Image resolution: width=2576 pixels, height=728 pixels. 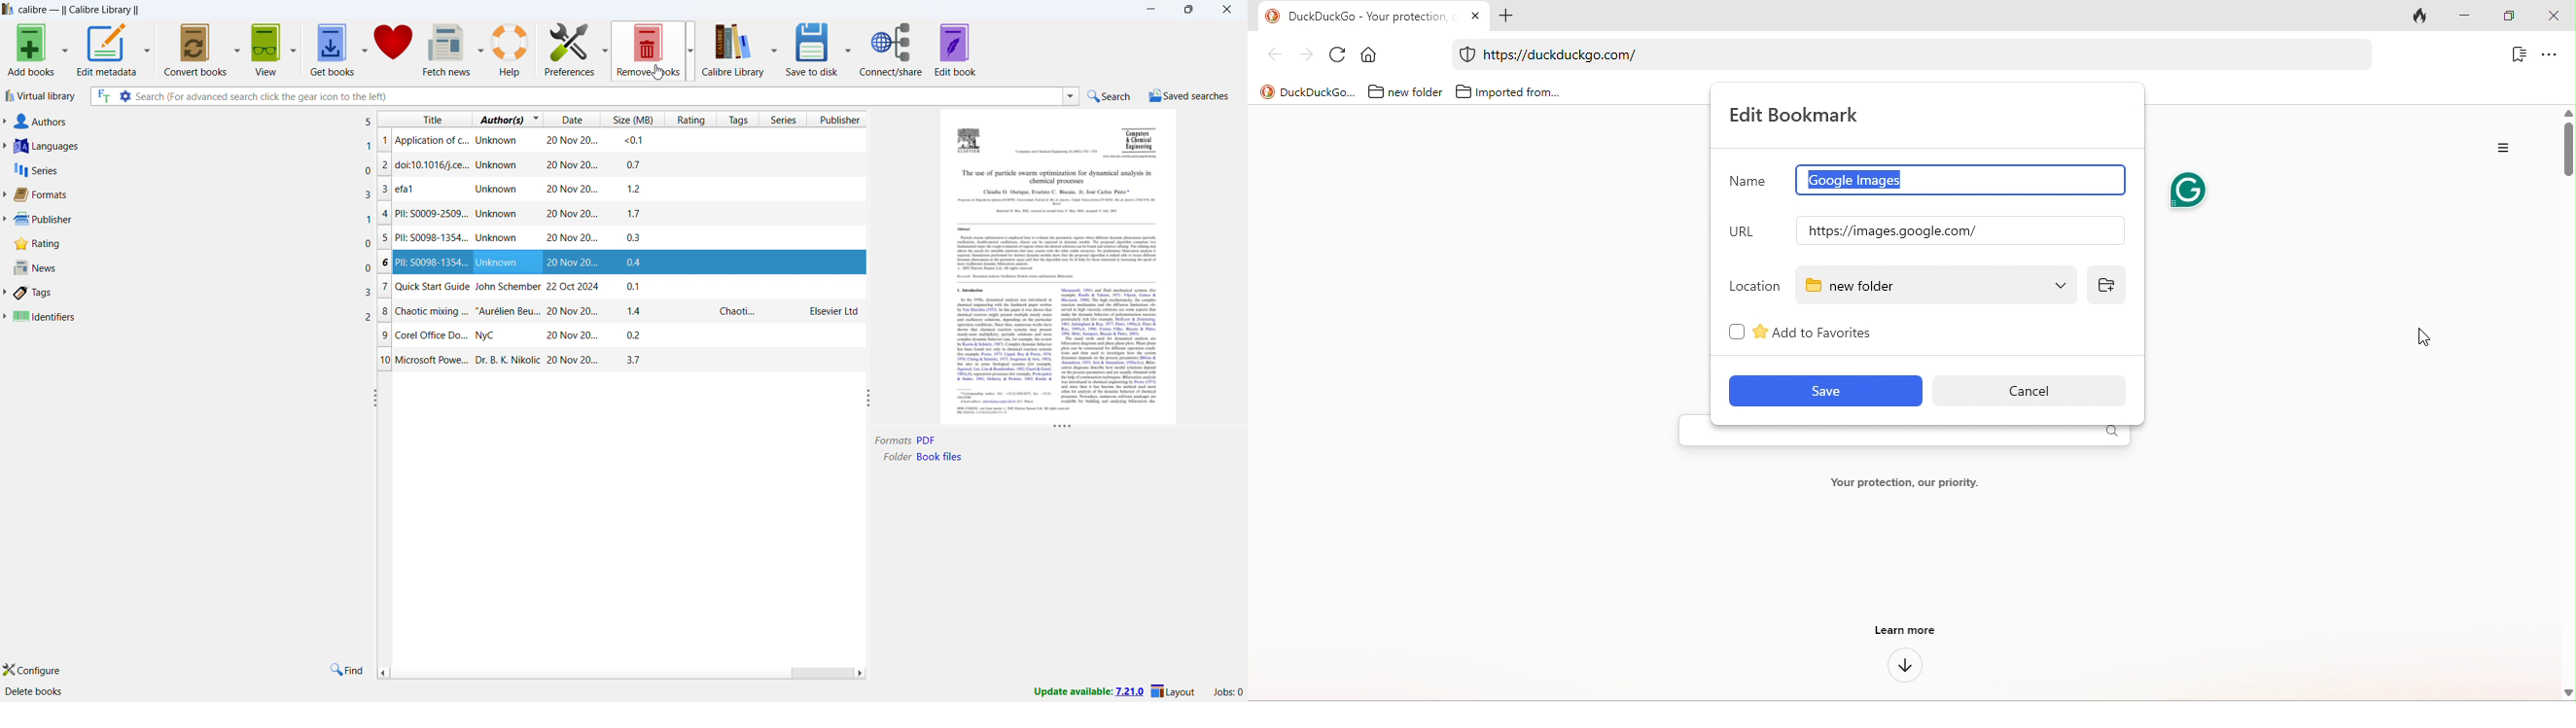 I want to click on close, so click(x=2557, y=17).